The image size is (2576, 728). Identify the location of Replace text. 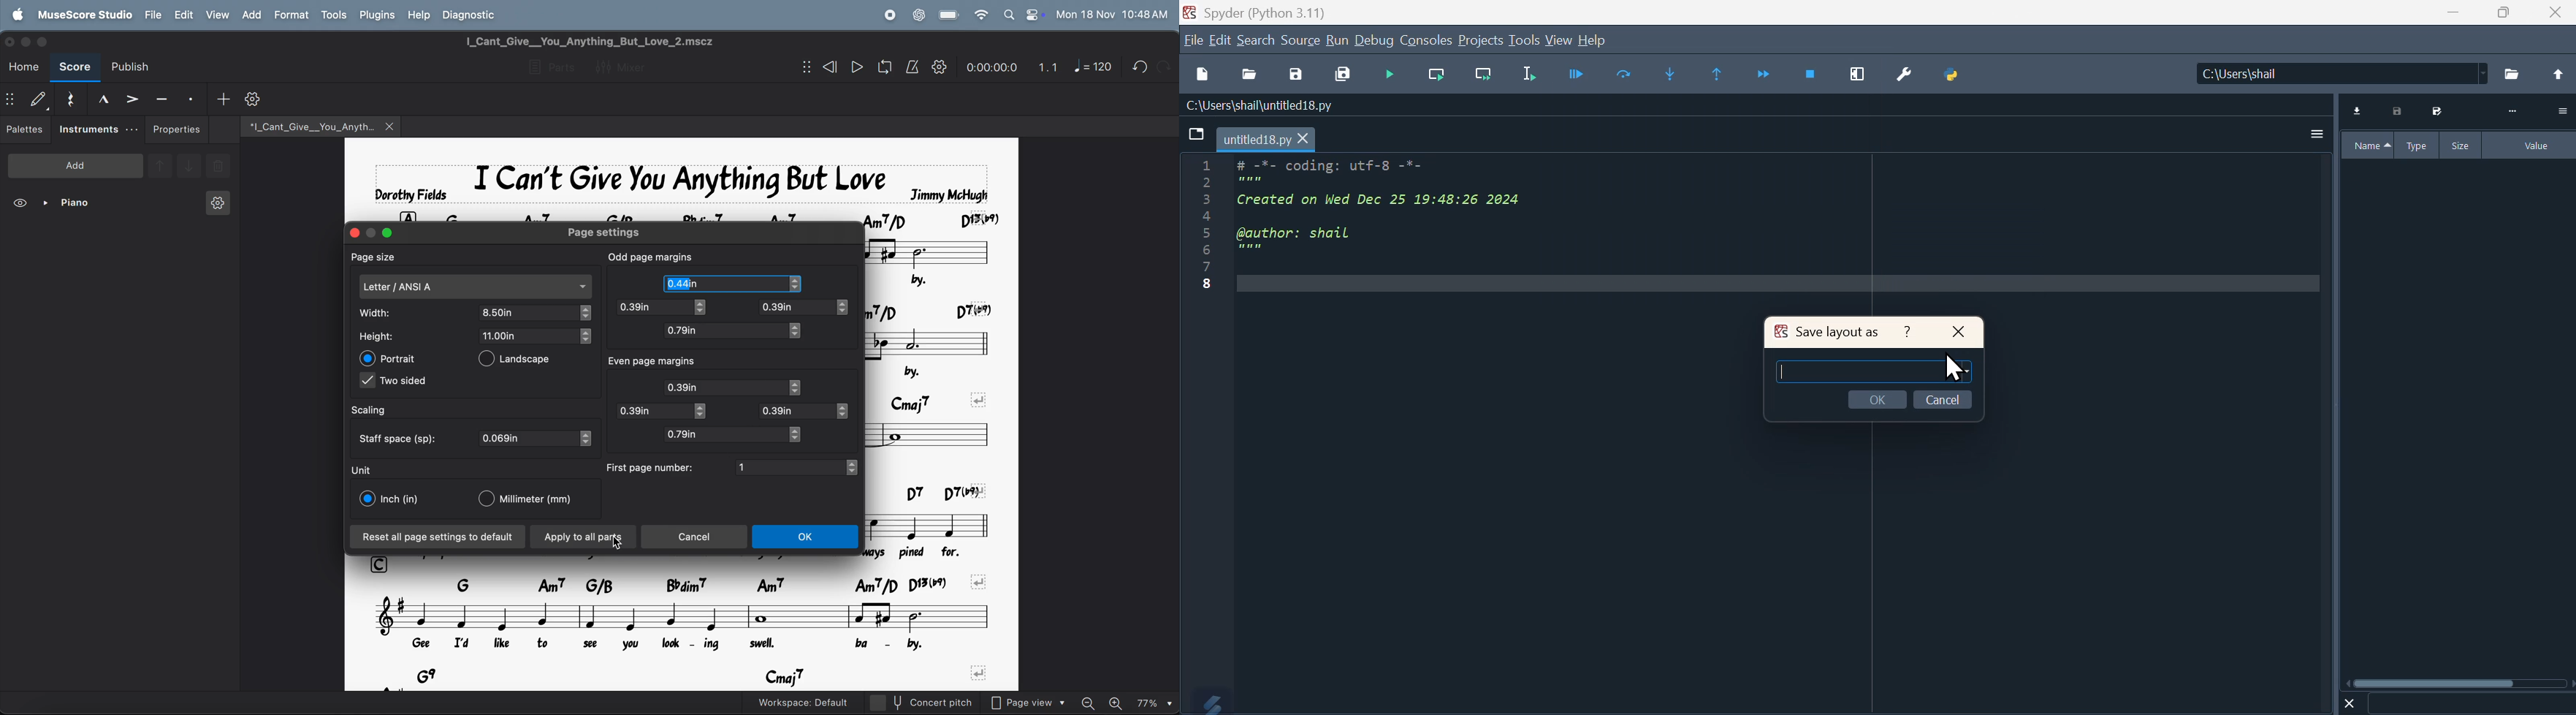
(1623, 74).